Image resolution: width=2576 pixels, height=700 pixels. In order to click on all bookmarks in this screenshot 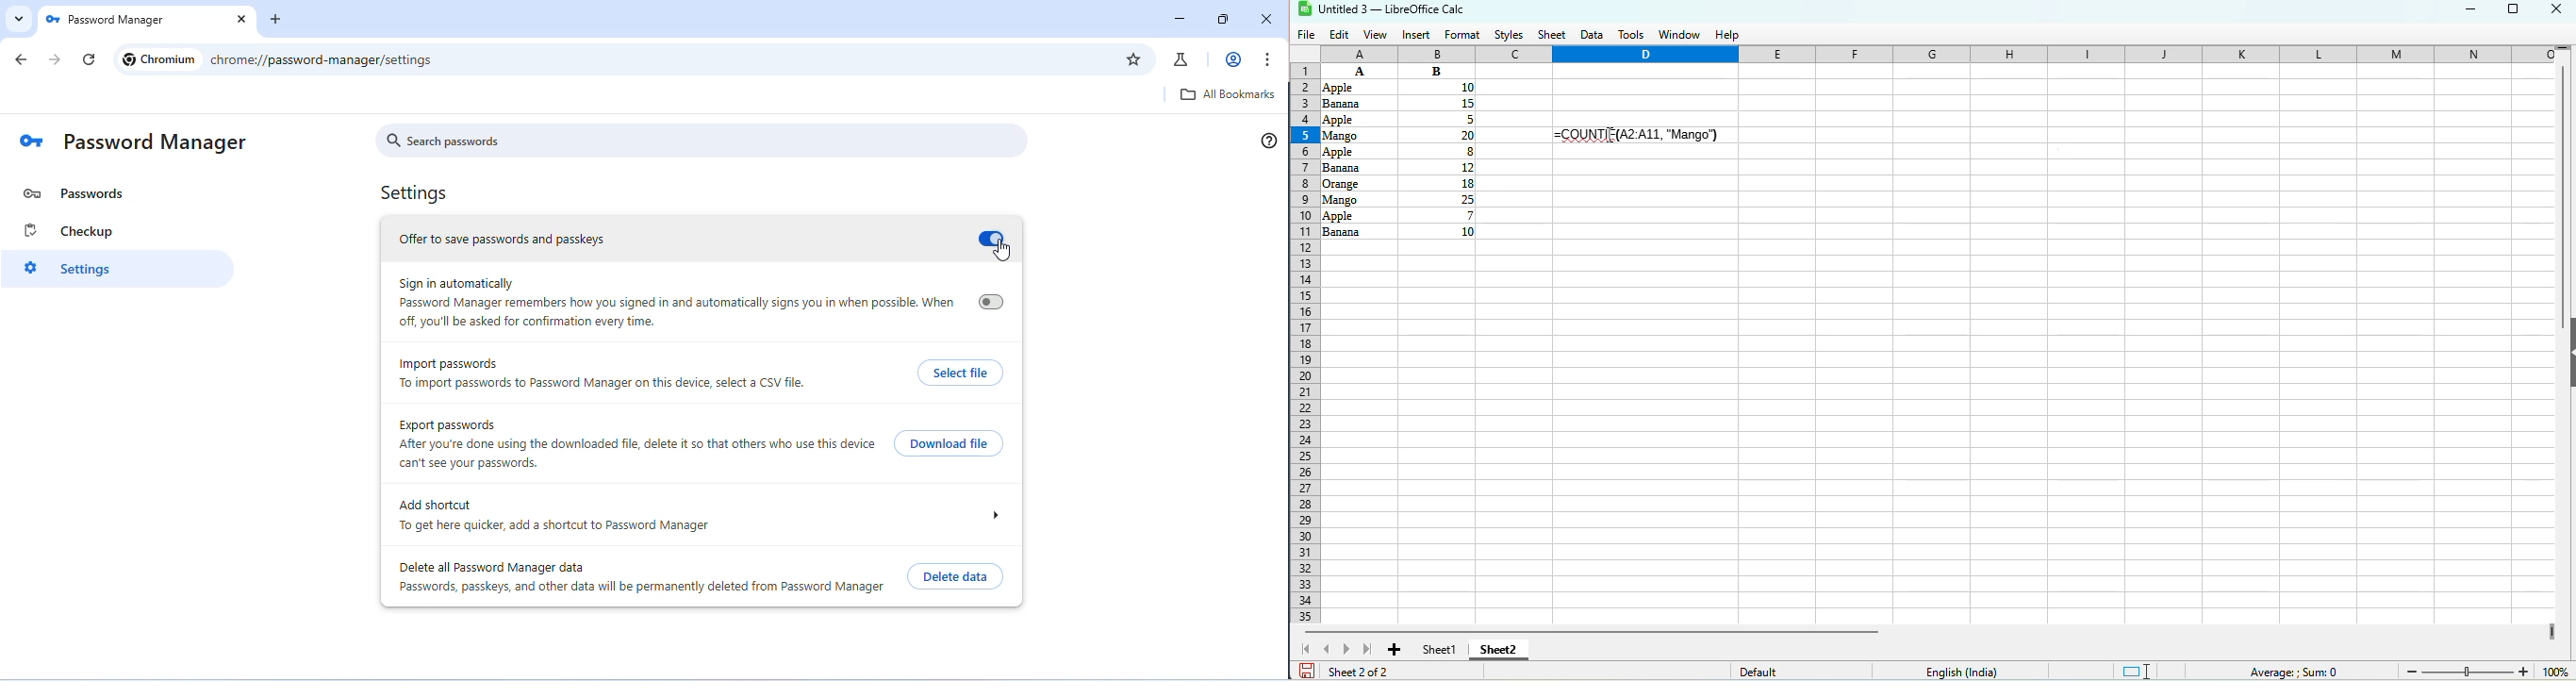, I will do `click(1230, 95)`.